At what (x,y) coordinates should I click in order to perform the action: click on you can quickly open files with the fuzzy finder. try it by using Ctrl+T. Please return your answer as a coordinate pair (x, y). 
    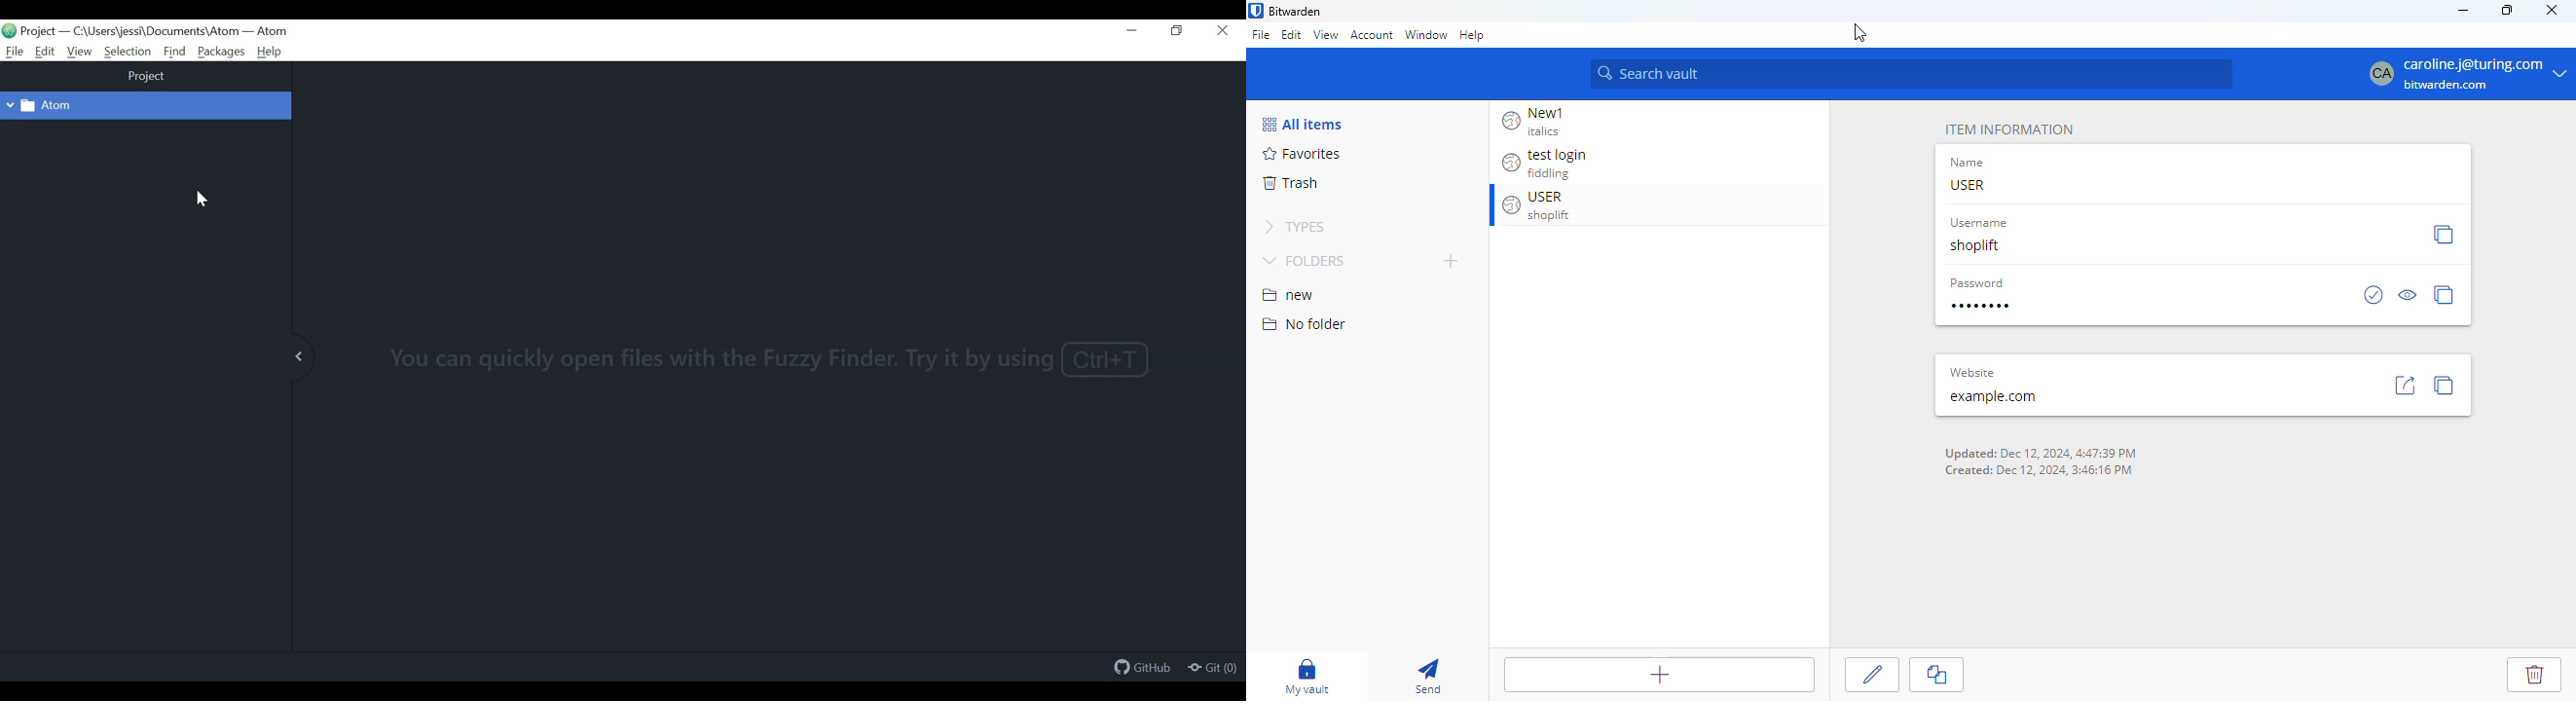
    Looking at the image, I should click on (767, 360).